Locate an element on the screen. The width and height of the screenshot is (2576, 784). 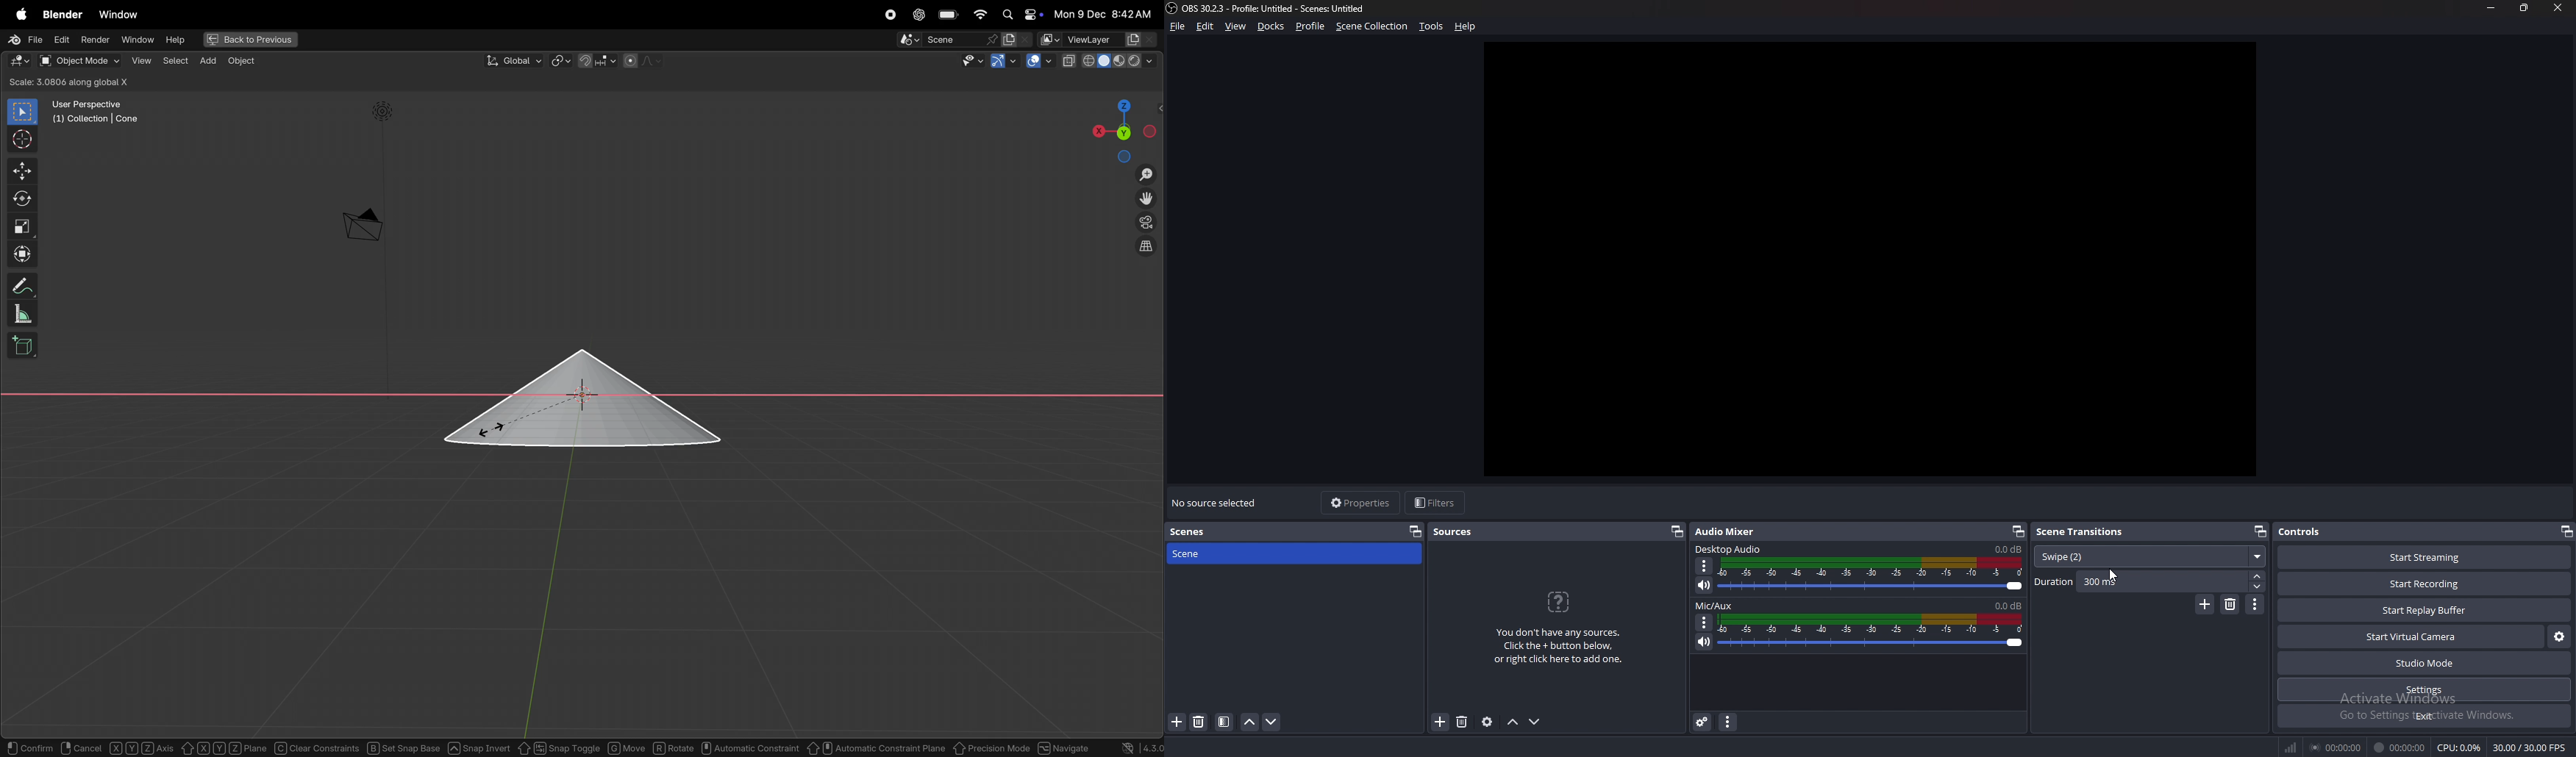
snap invert is located at coordinates (479, 746).